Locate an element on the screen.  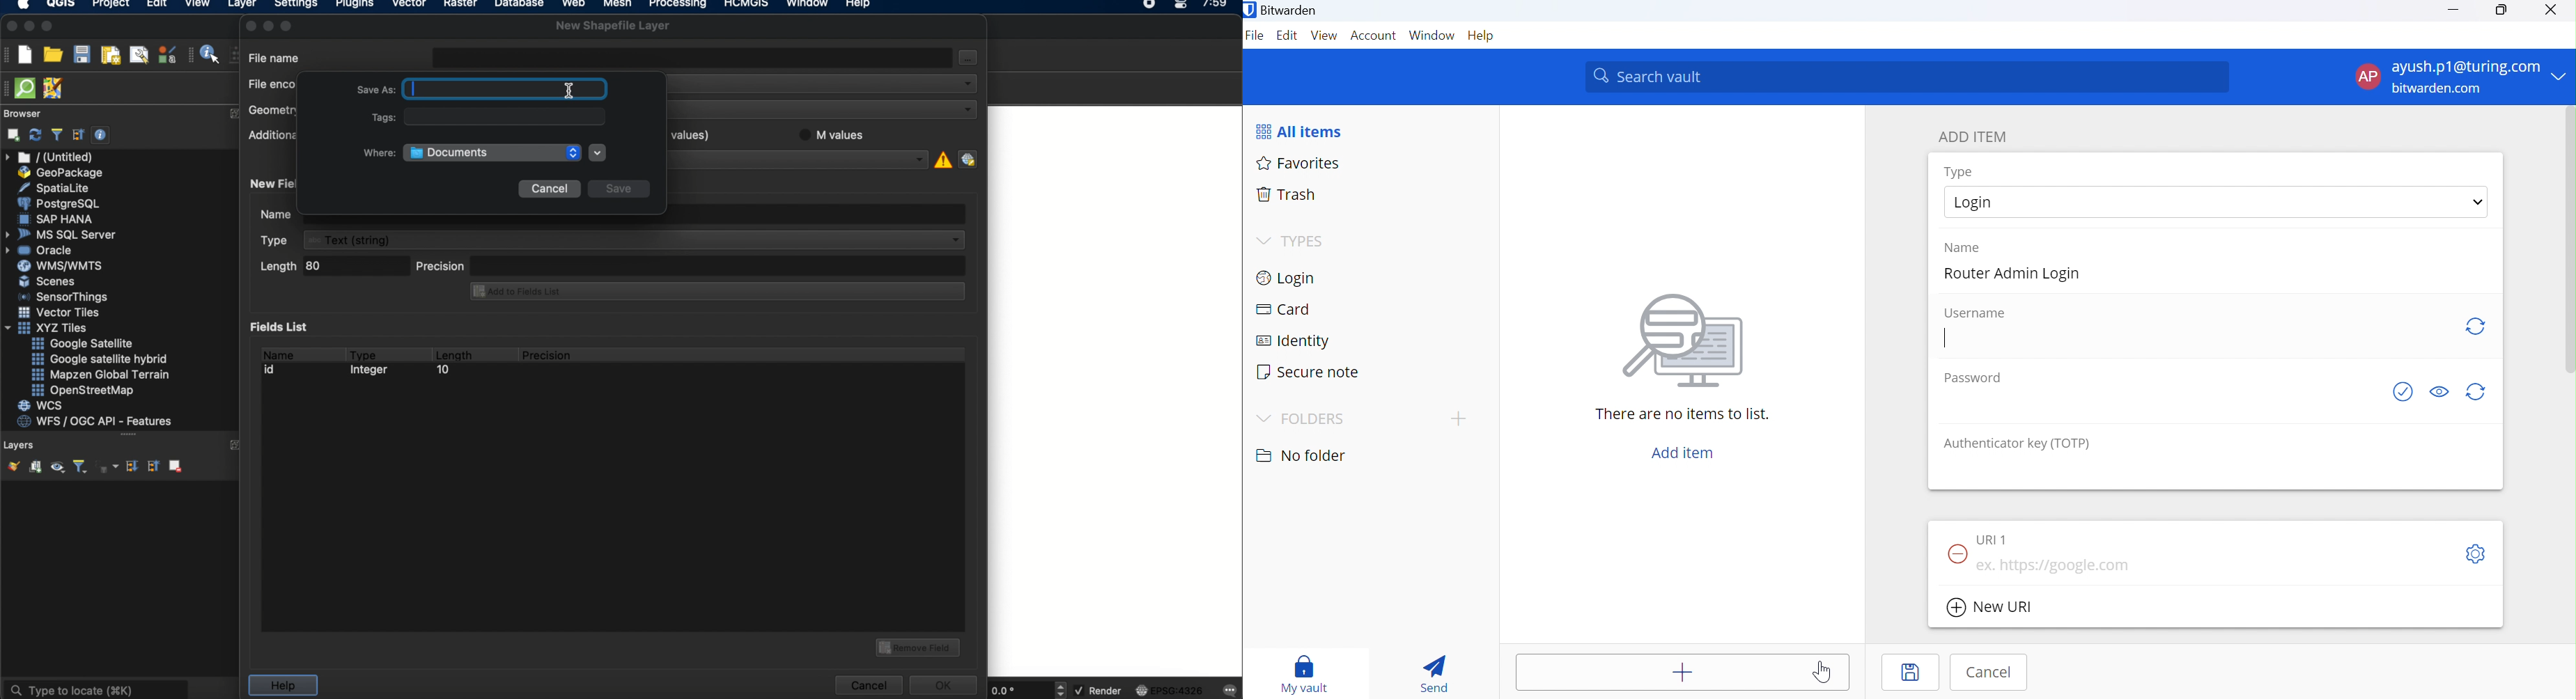
Add item is located at coordinates (1682, 453).